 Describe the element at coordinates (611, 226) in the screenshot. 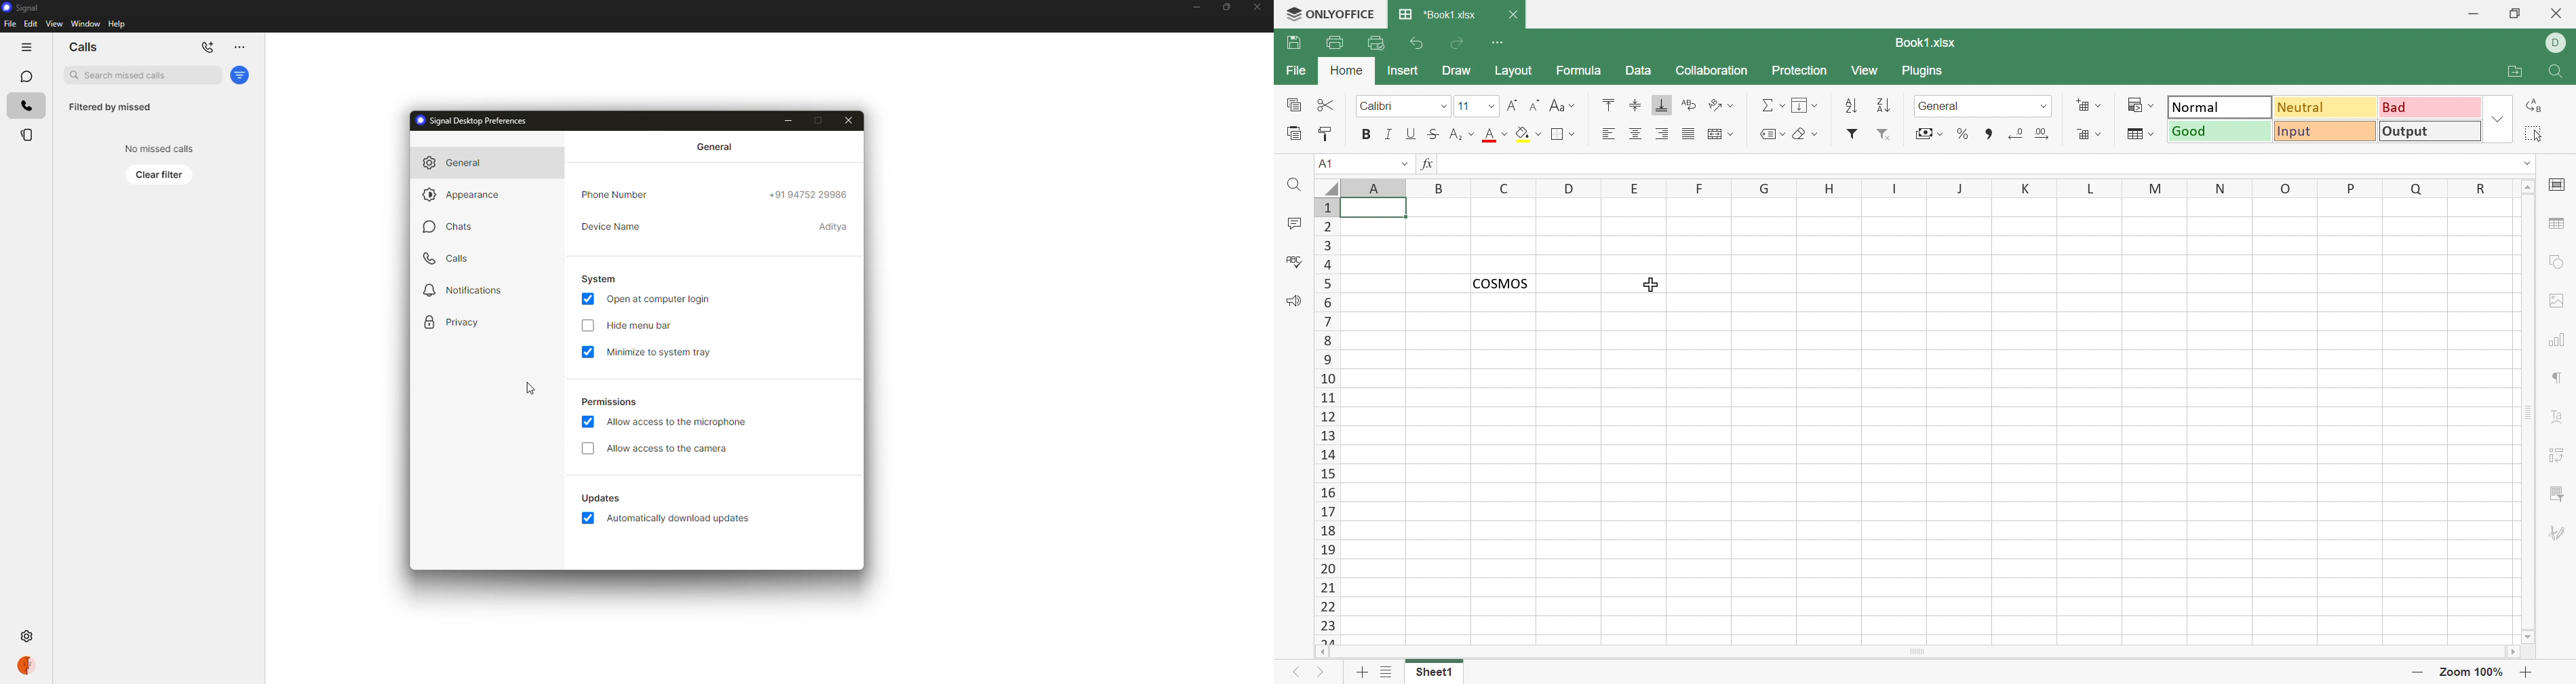

I see `device name` at that location.